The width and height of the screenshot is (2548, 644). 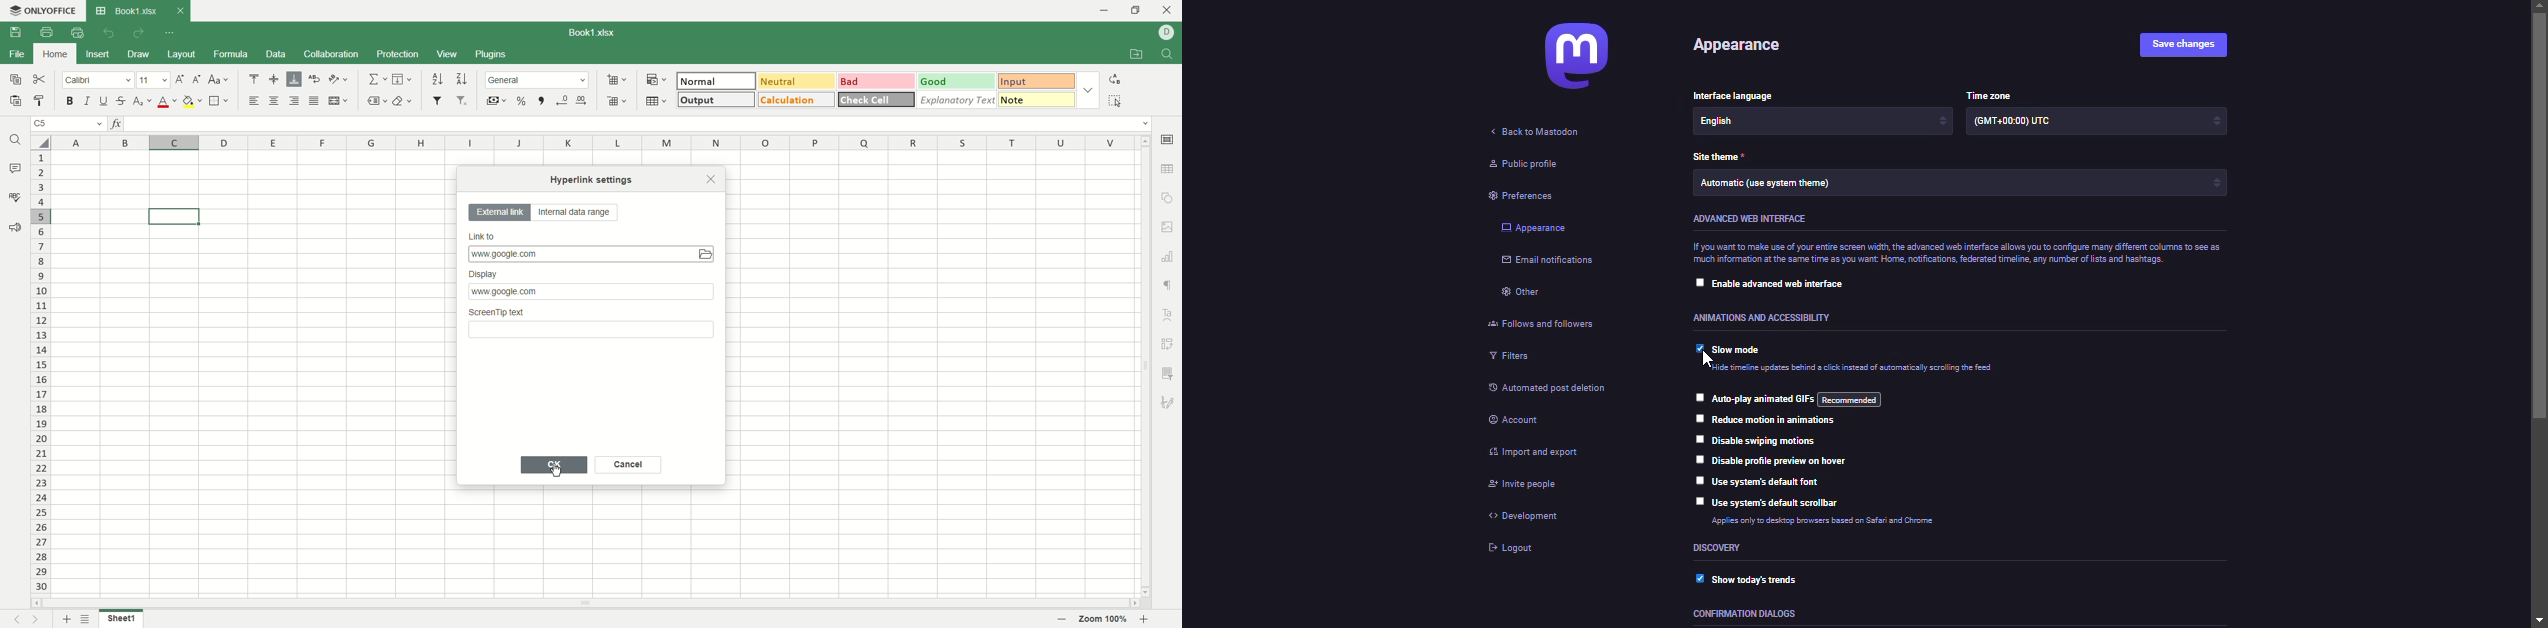 What do you see at coordinates (103, 101) in the screenshot?
I see `underline` at bounding box center [103, 101].